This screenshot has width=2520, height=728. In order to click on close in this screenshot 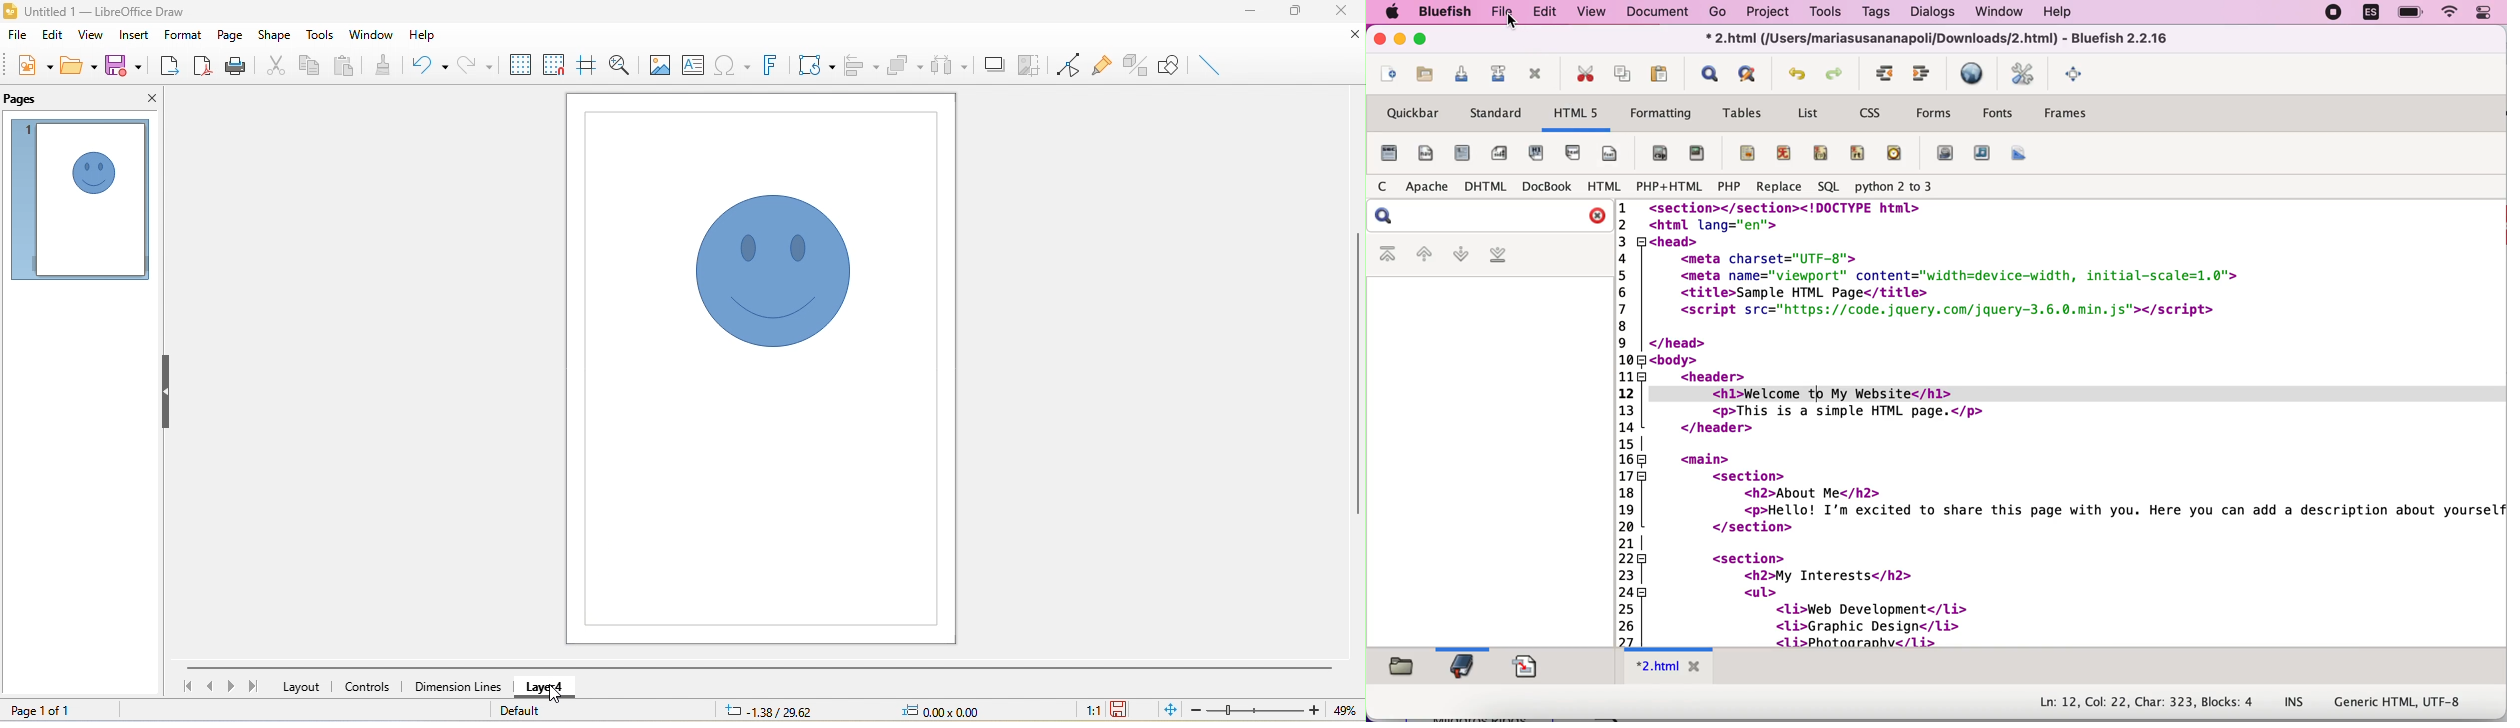, I will do `click(1346, 37)`.